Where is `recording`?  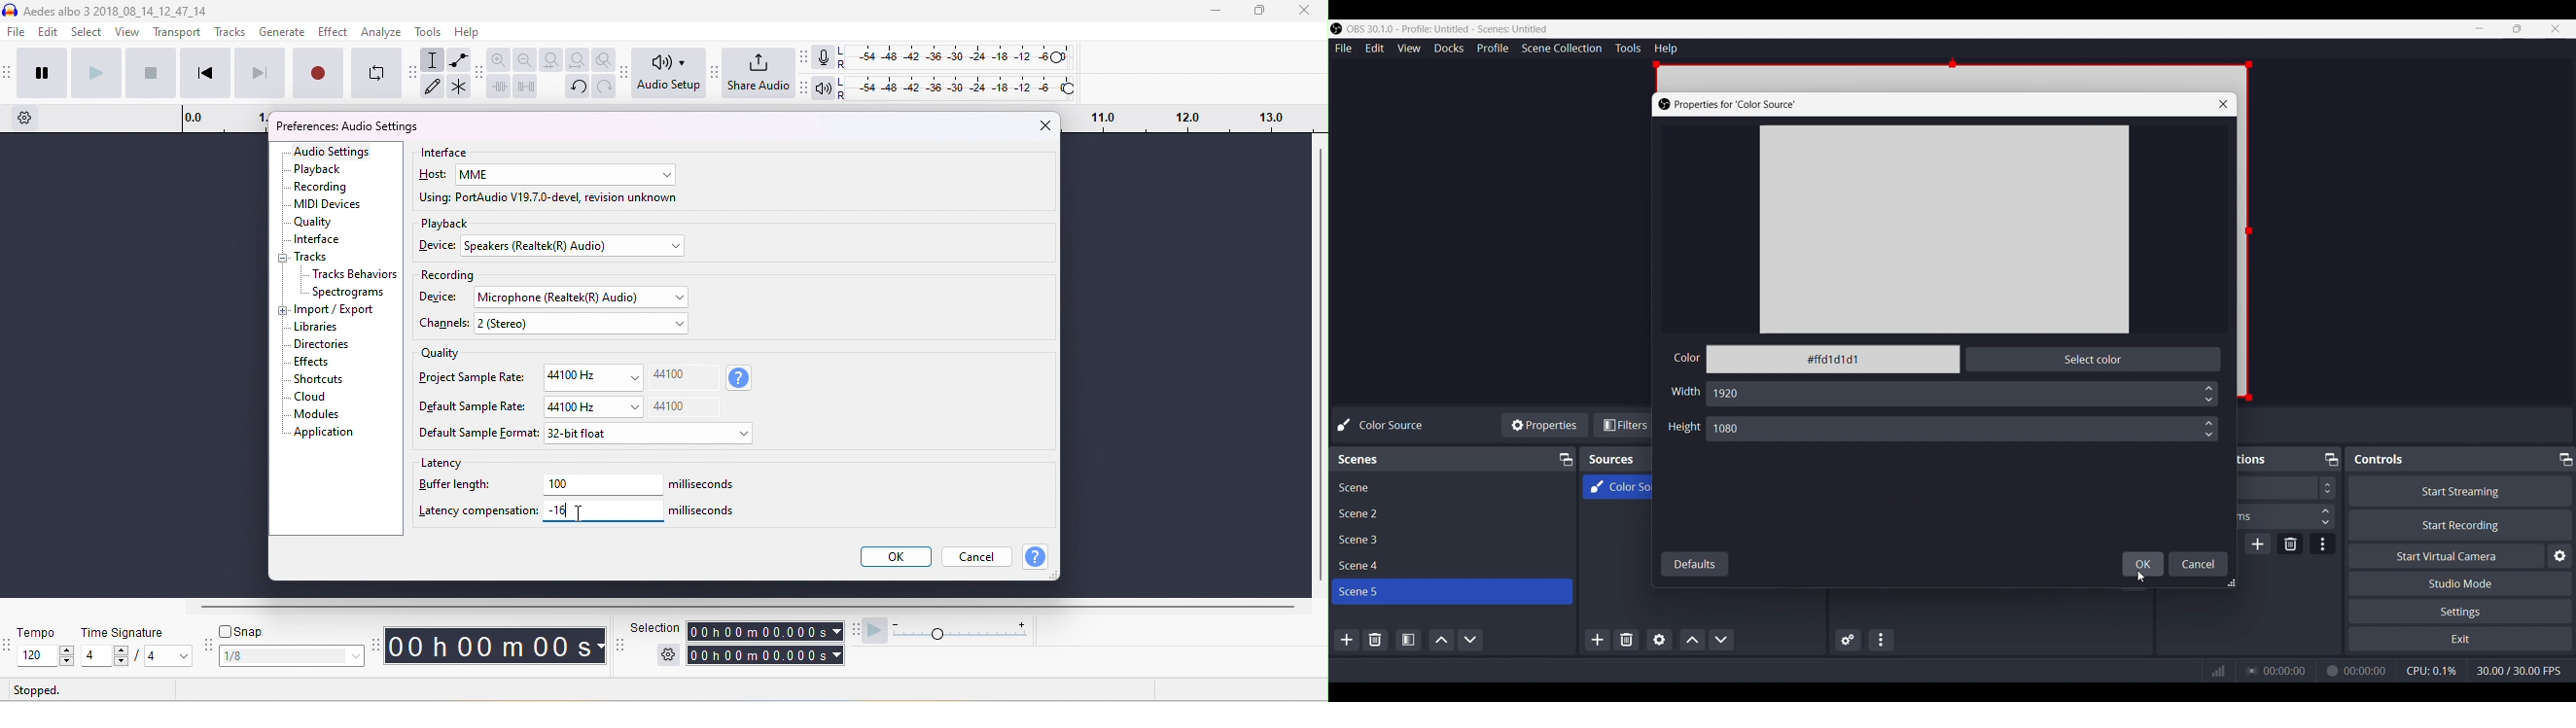
recording is located at coordinates (446, 276).